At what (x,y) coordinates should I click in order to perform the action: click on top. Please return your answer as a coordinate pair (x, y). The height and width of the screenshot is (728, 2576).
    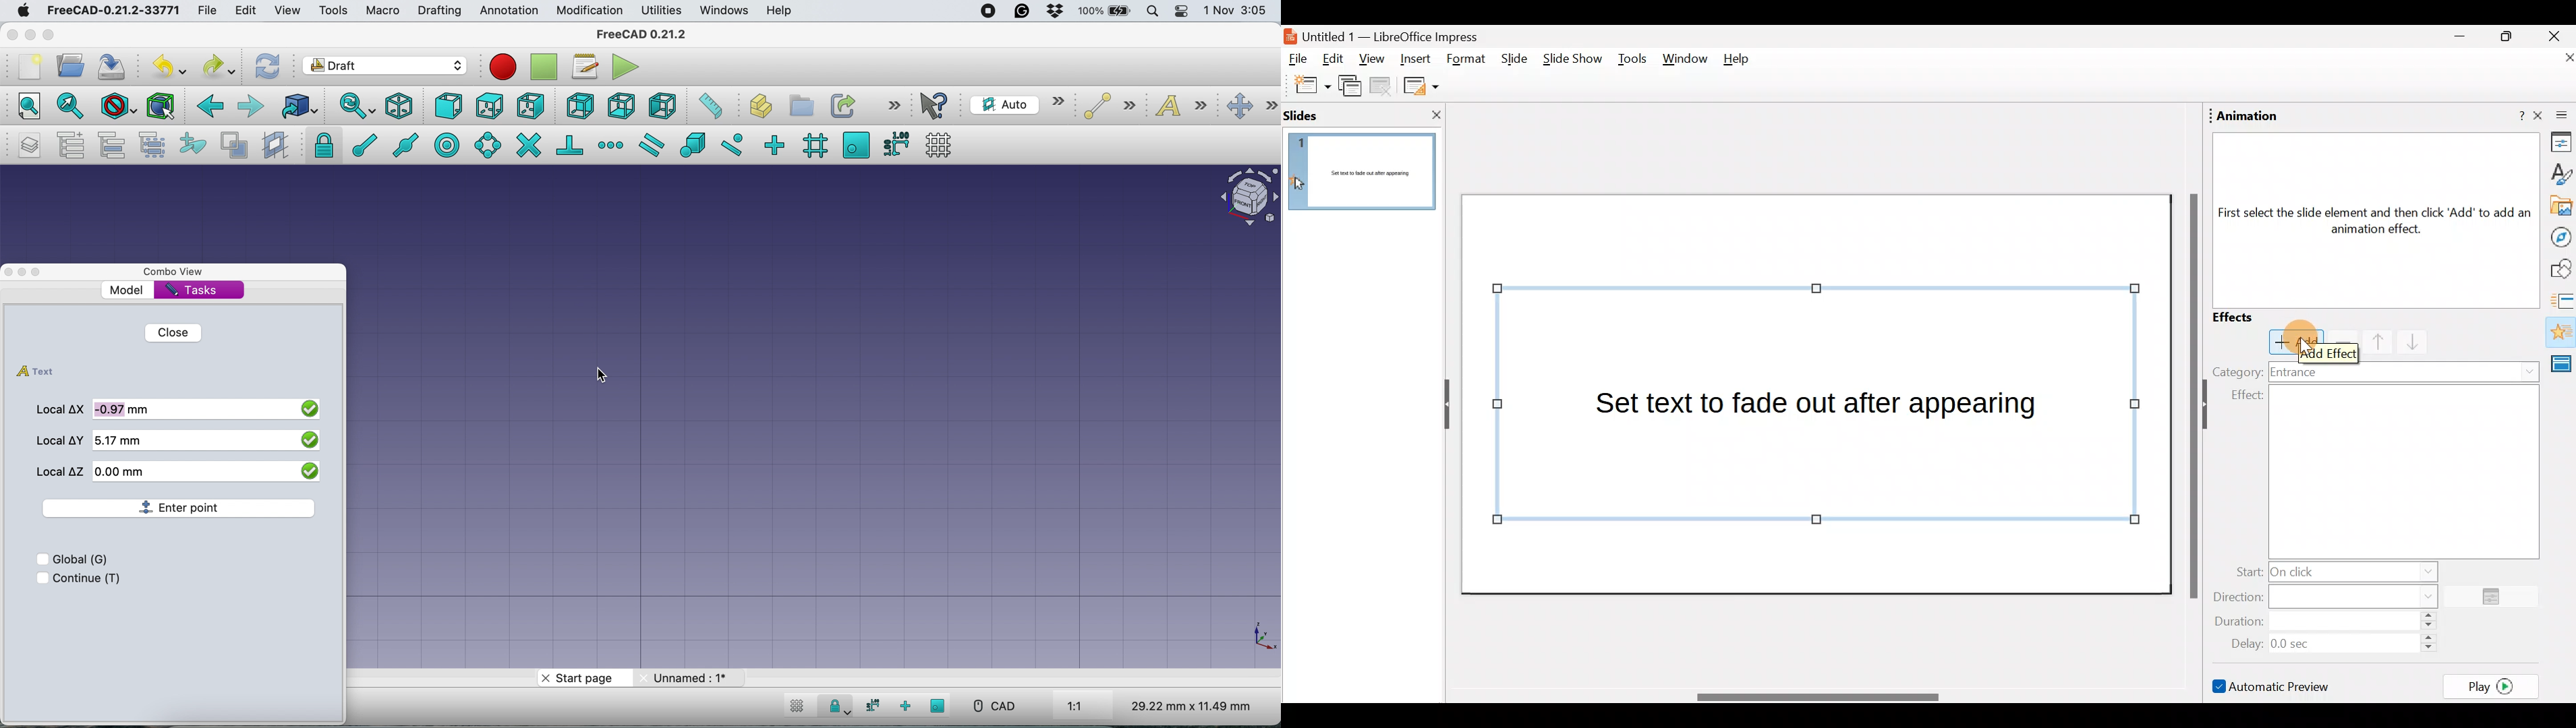
    Looking at the image, I should click on (490, 105).